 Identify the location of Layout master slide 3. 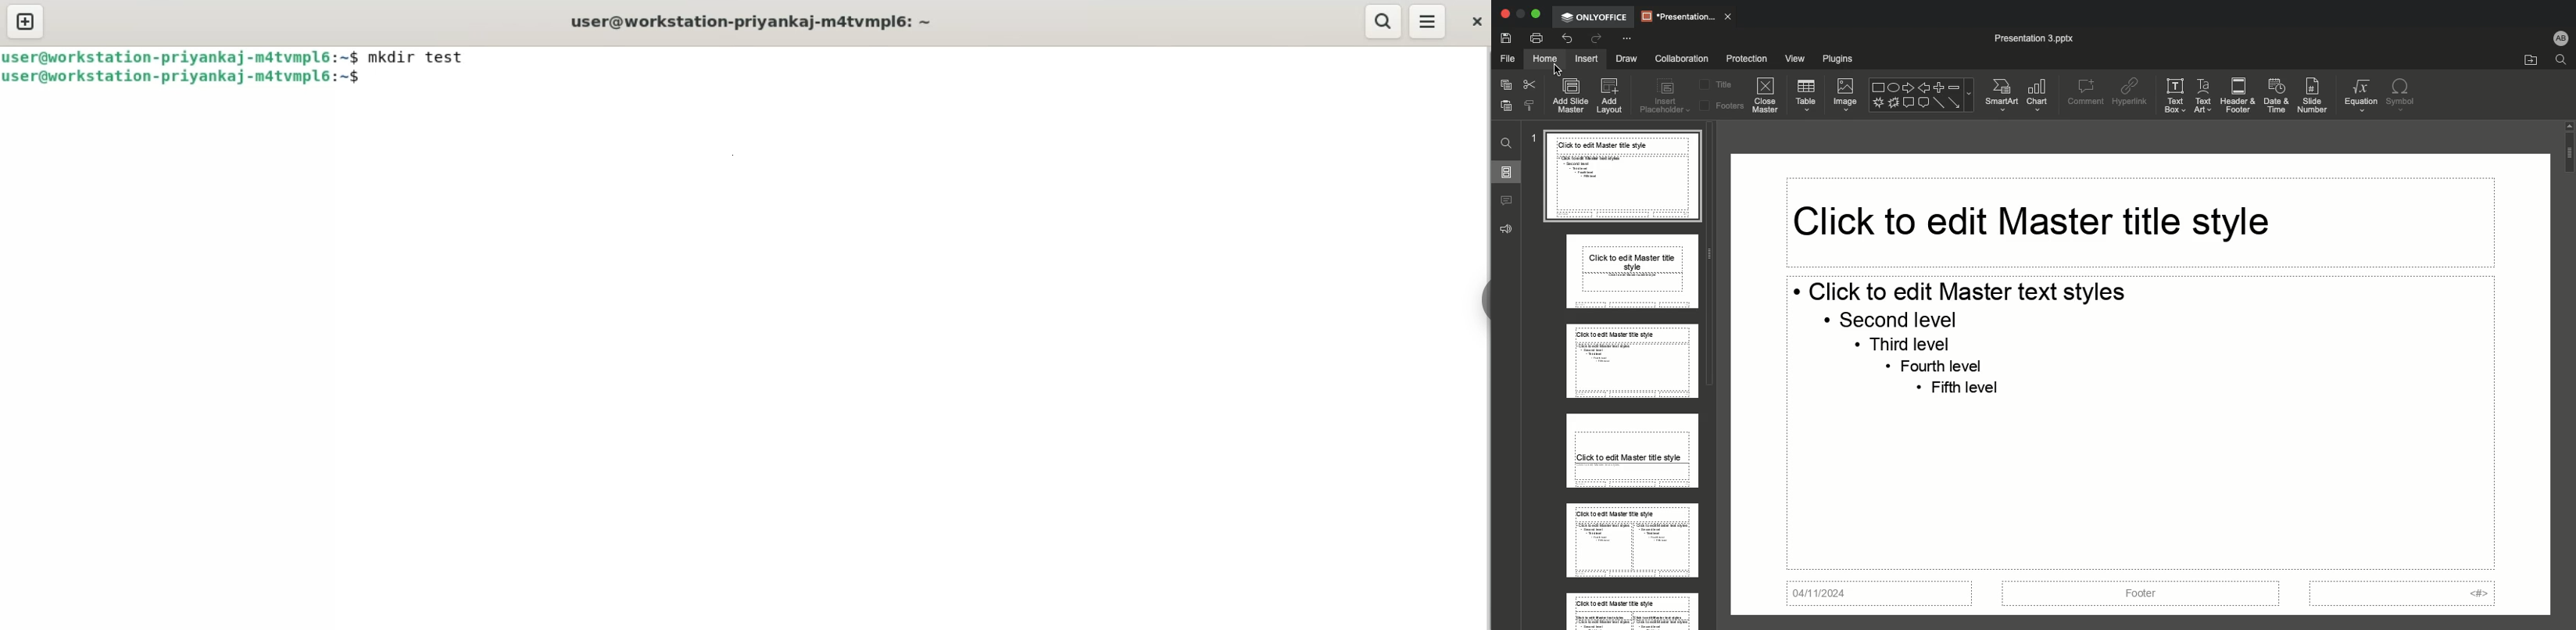
(1631, 362).